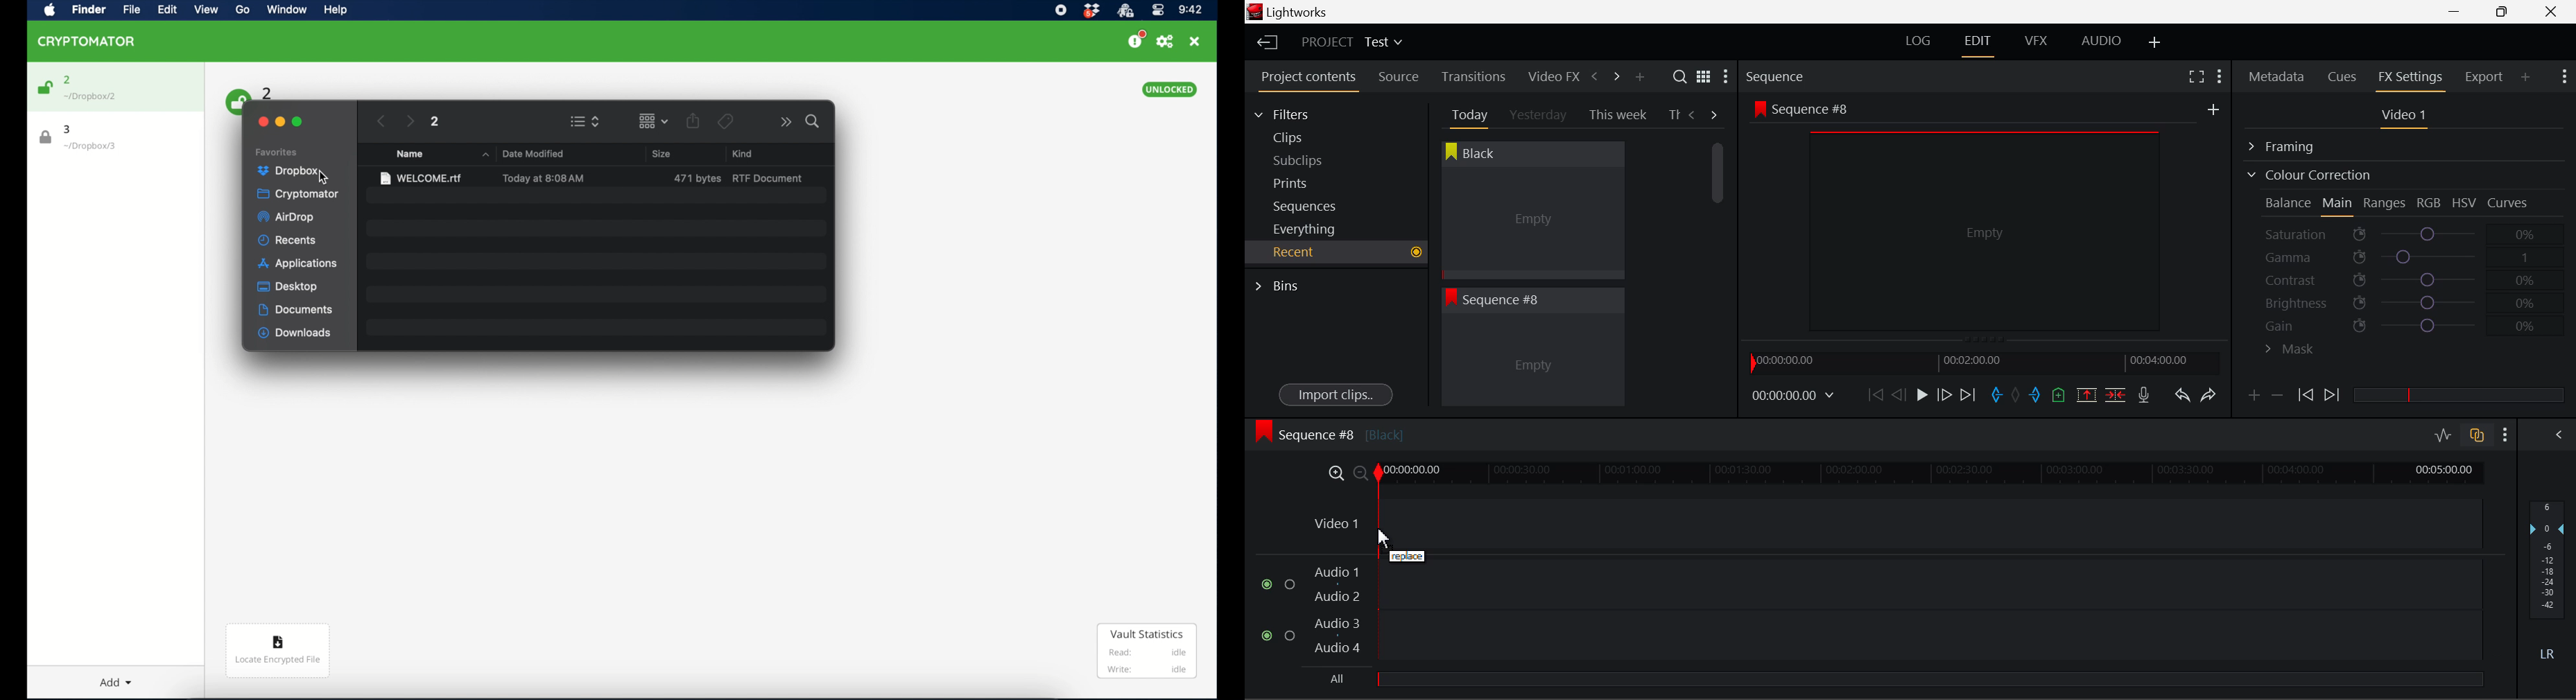 The height and width of the screenshot is (700, 2576). What do you see at coordinates (2155, 43) in the screenshot?
I see `Add Layout` at bounding box center [2155, 43].